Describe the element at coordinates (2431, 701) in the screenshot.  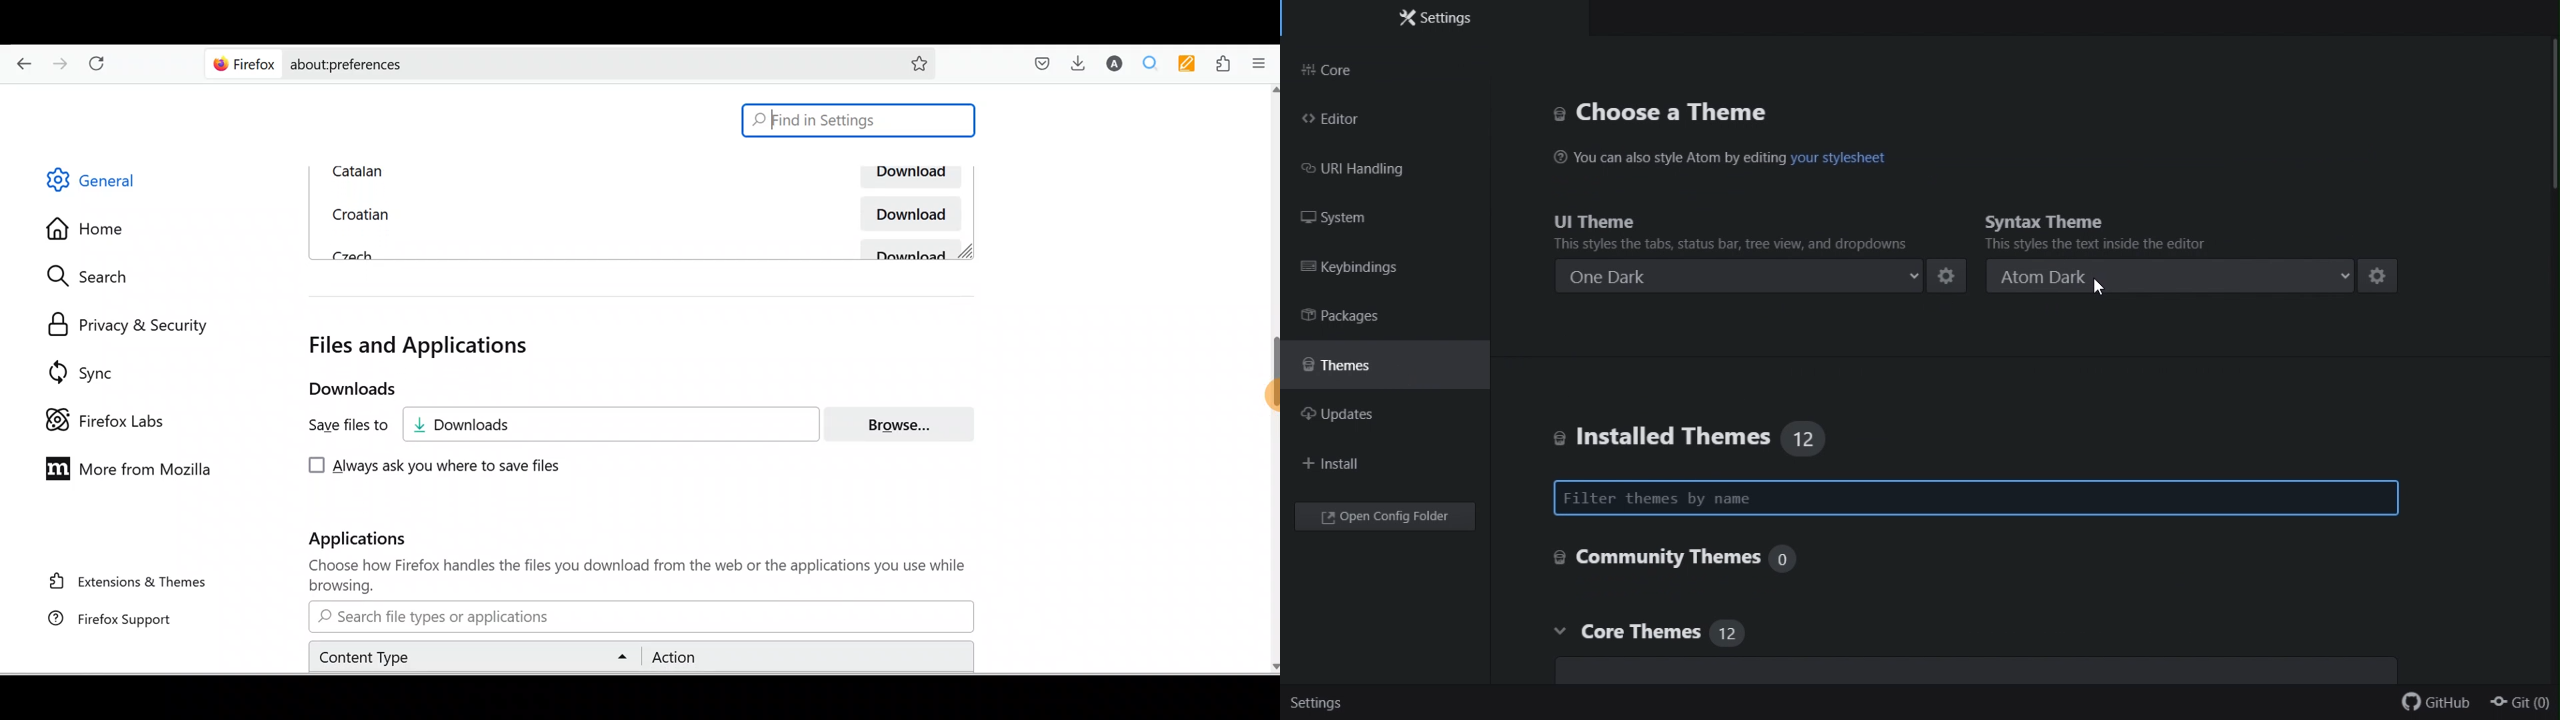
I see `github` at that location.